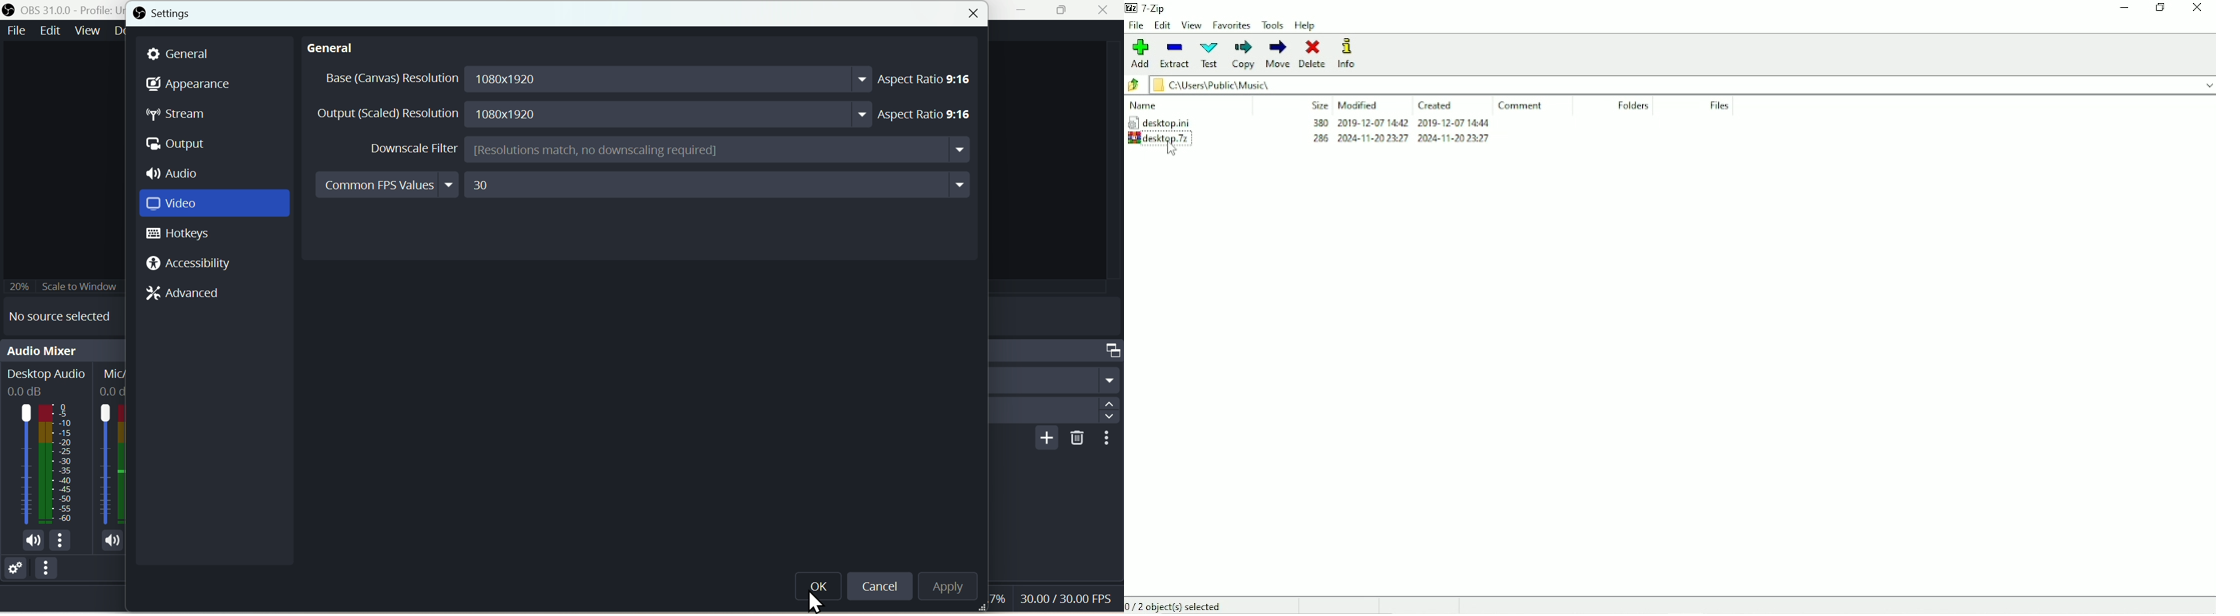  I want to click on Cancel, so click(881, 586).